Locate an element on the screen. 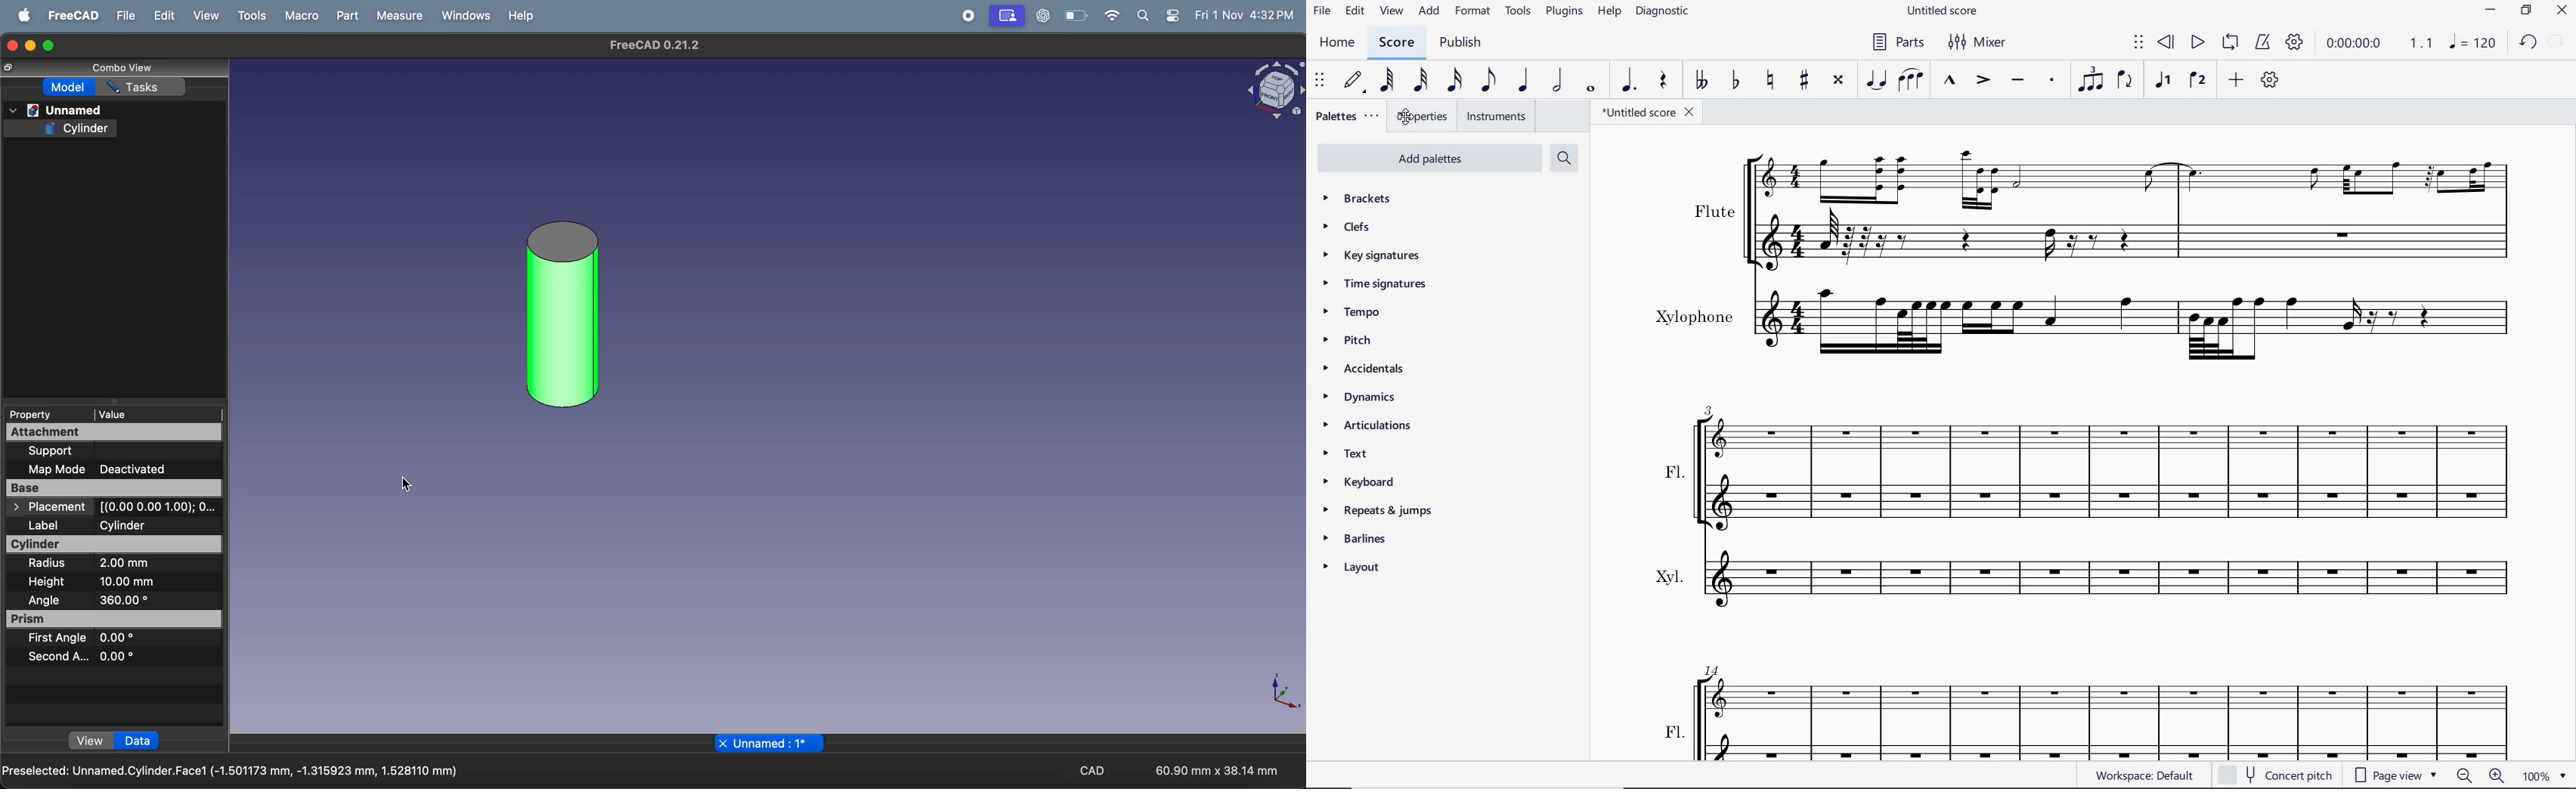 The height and width of the screenshot is (812, 2576). RESTORE DOWN is located at coordinates (2528, 11).